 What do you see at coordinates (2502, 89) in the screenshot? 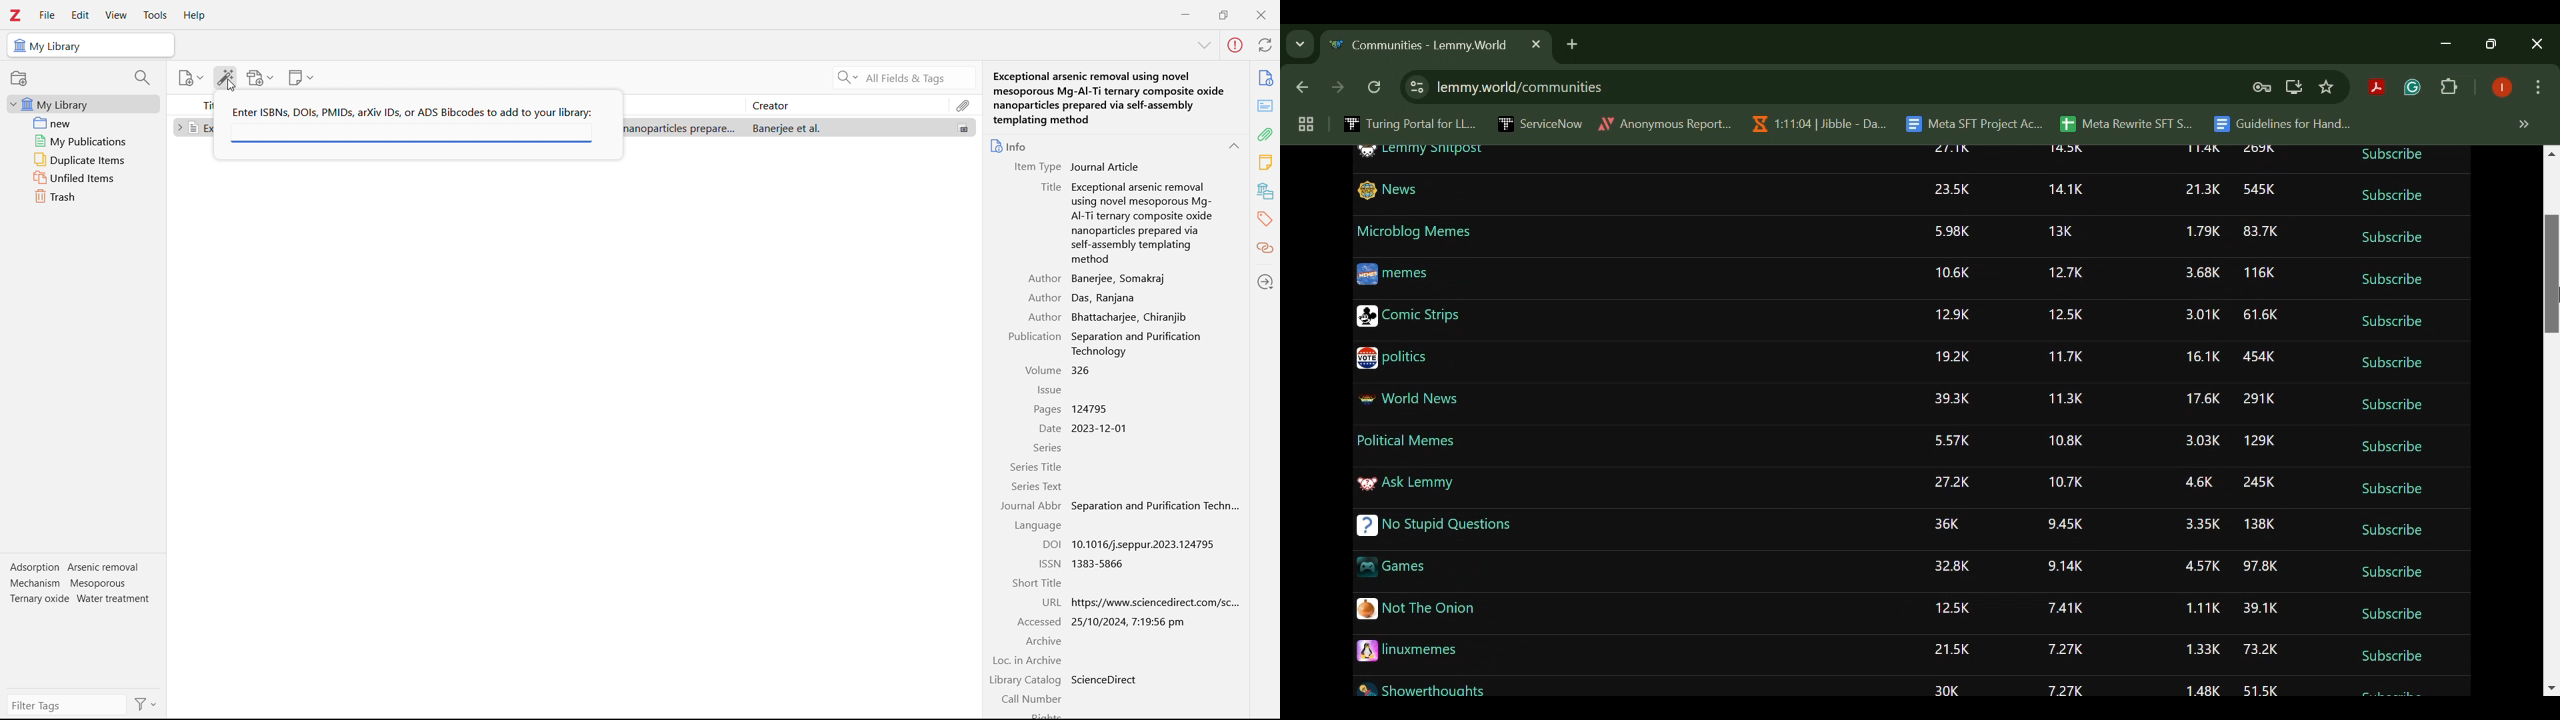
I see `Browser Profile ` at bounding box center [2502, 89].